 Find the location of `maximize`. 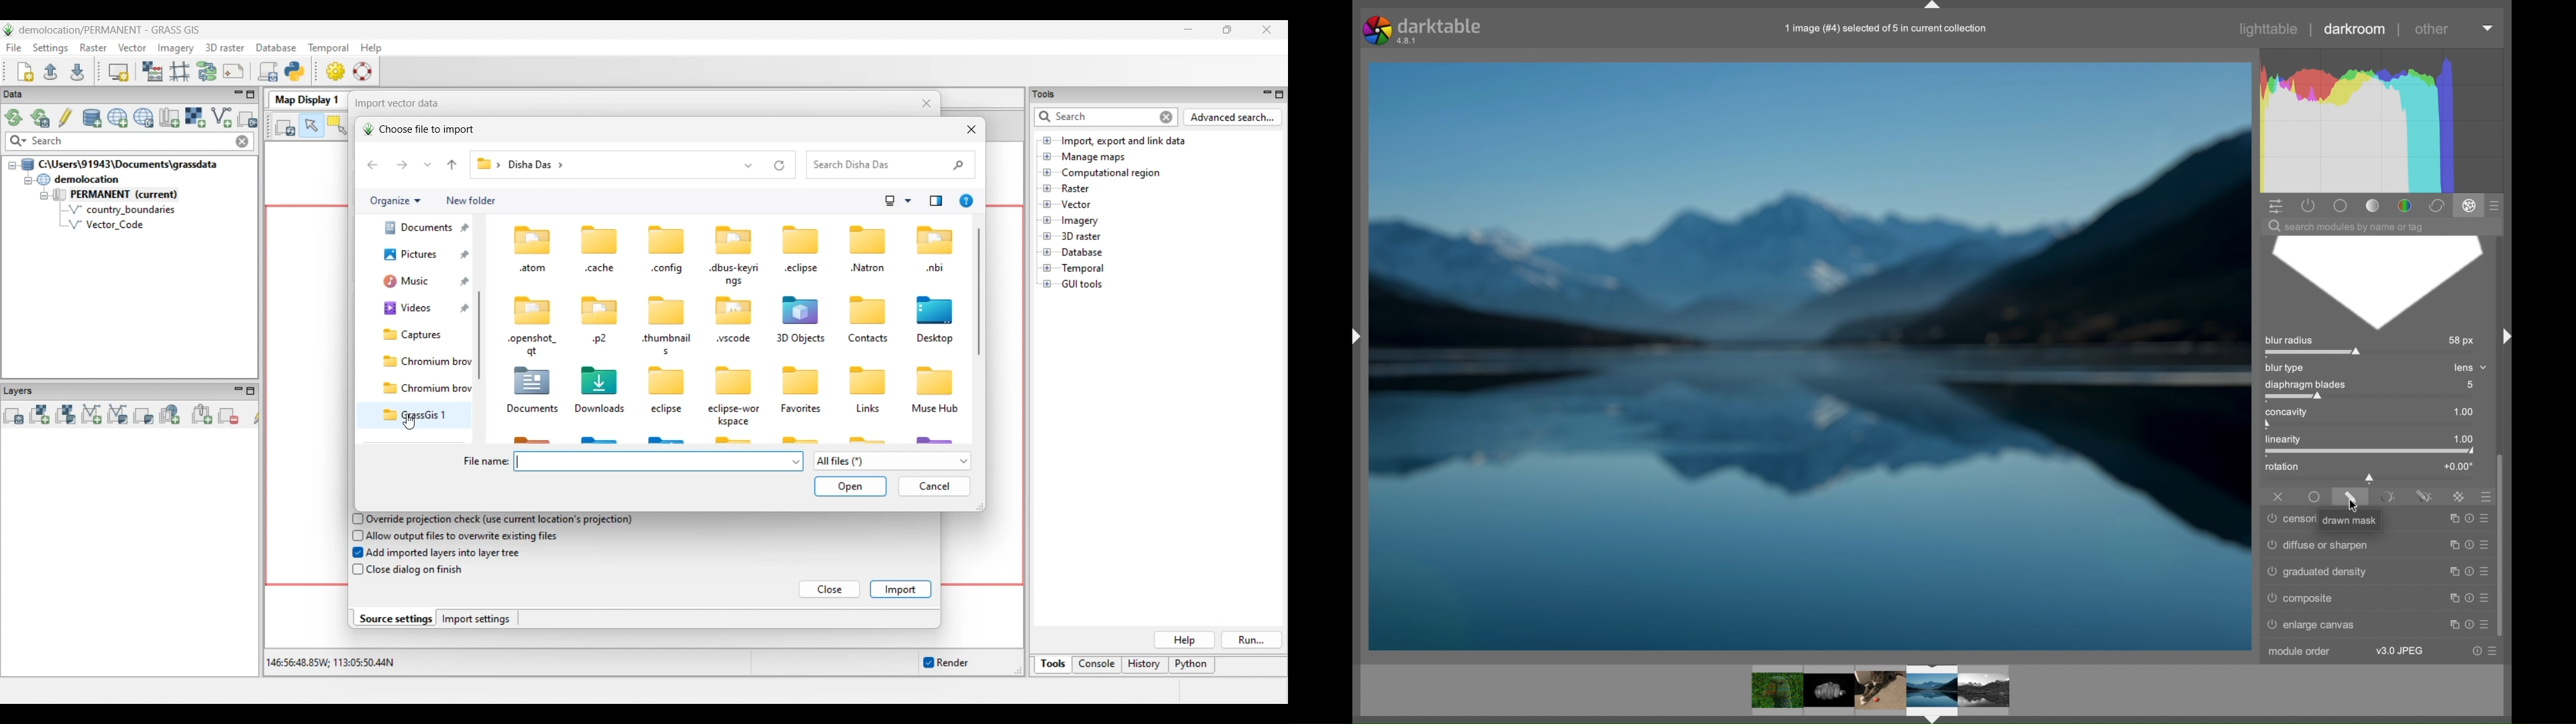

maximize is located at coordinates (2452, 517).